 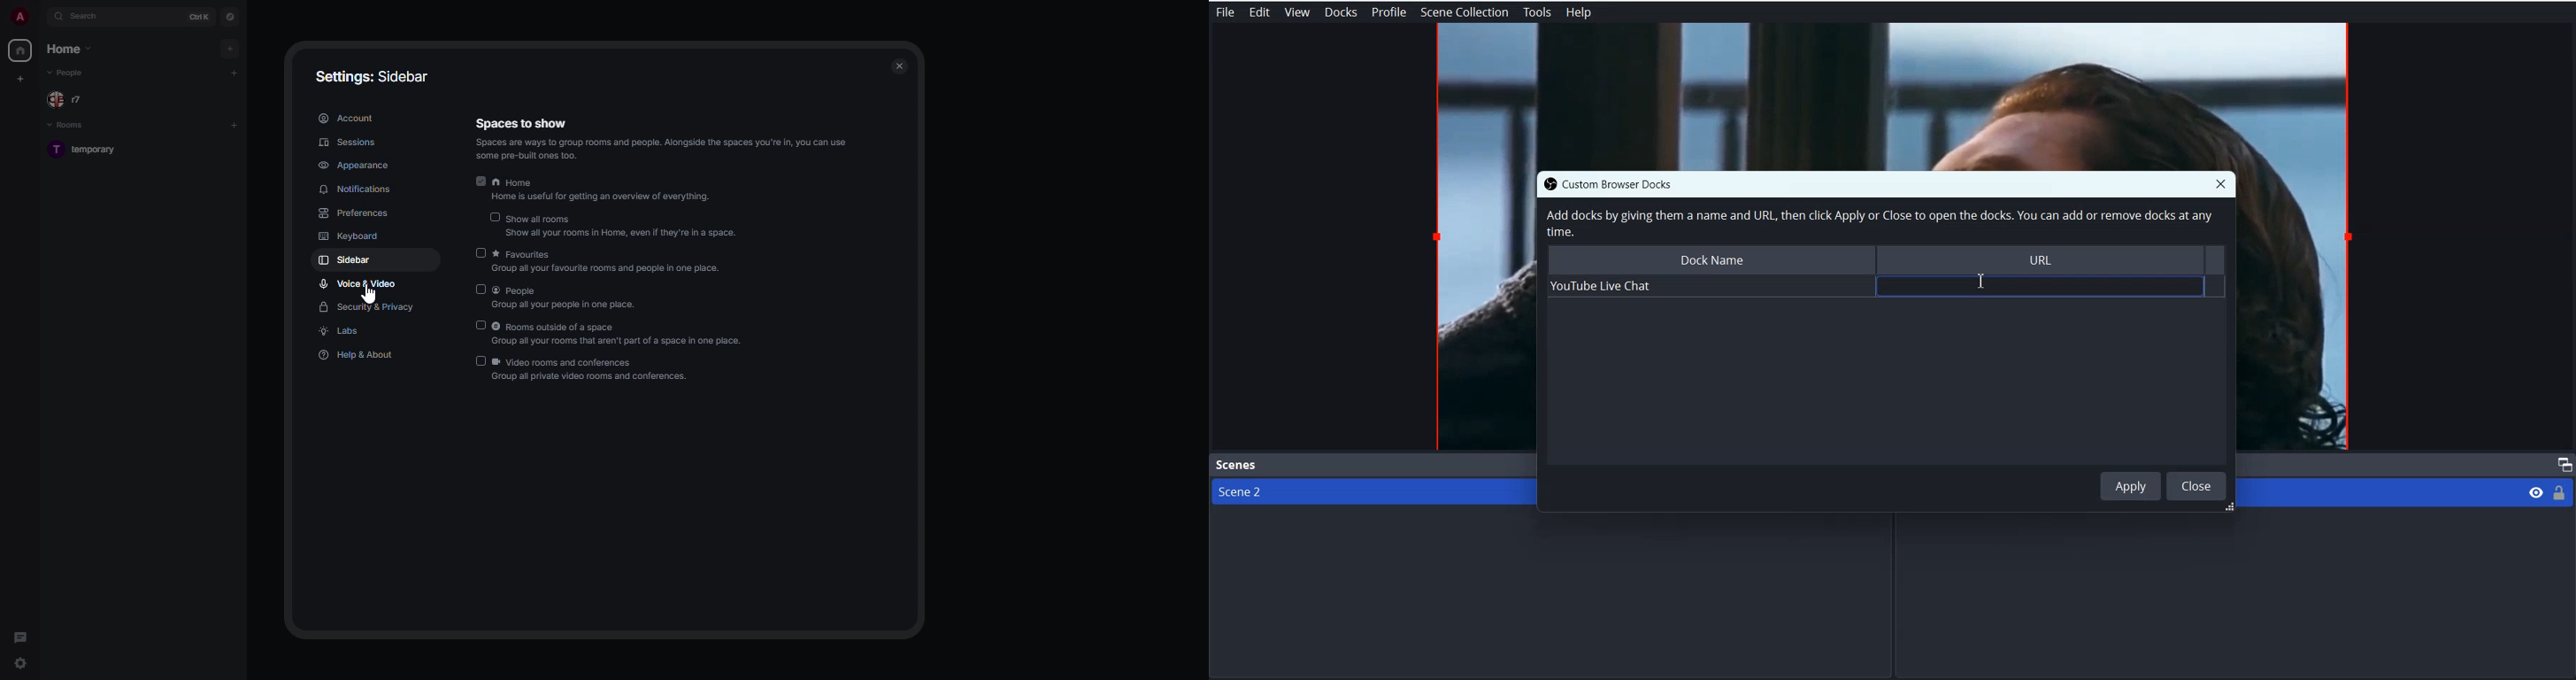 What do you see at coordinates (1224, 12) in the screenshot?
I see `File` at bounding box center [1224, 12].